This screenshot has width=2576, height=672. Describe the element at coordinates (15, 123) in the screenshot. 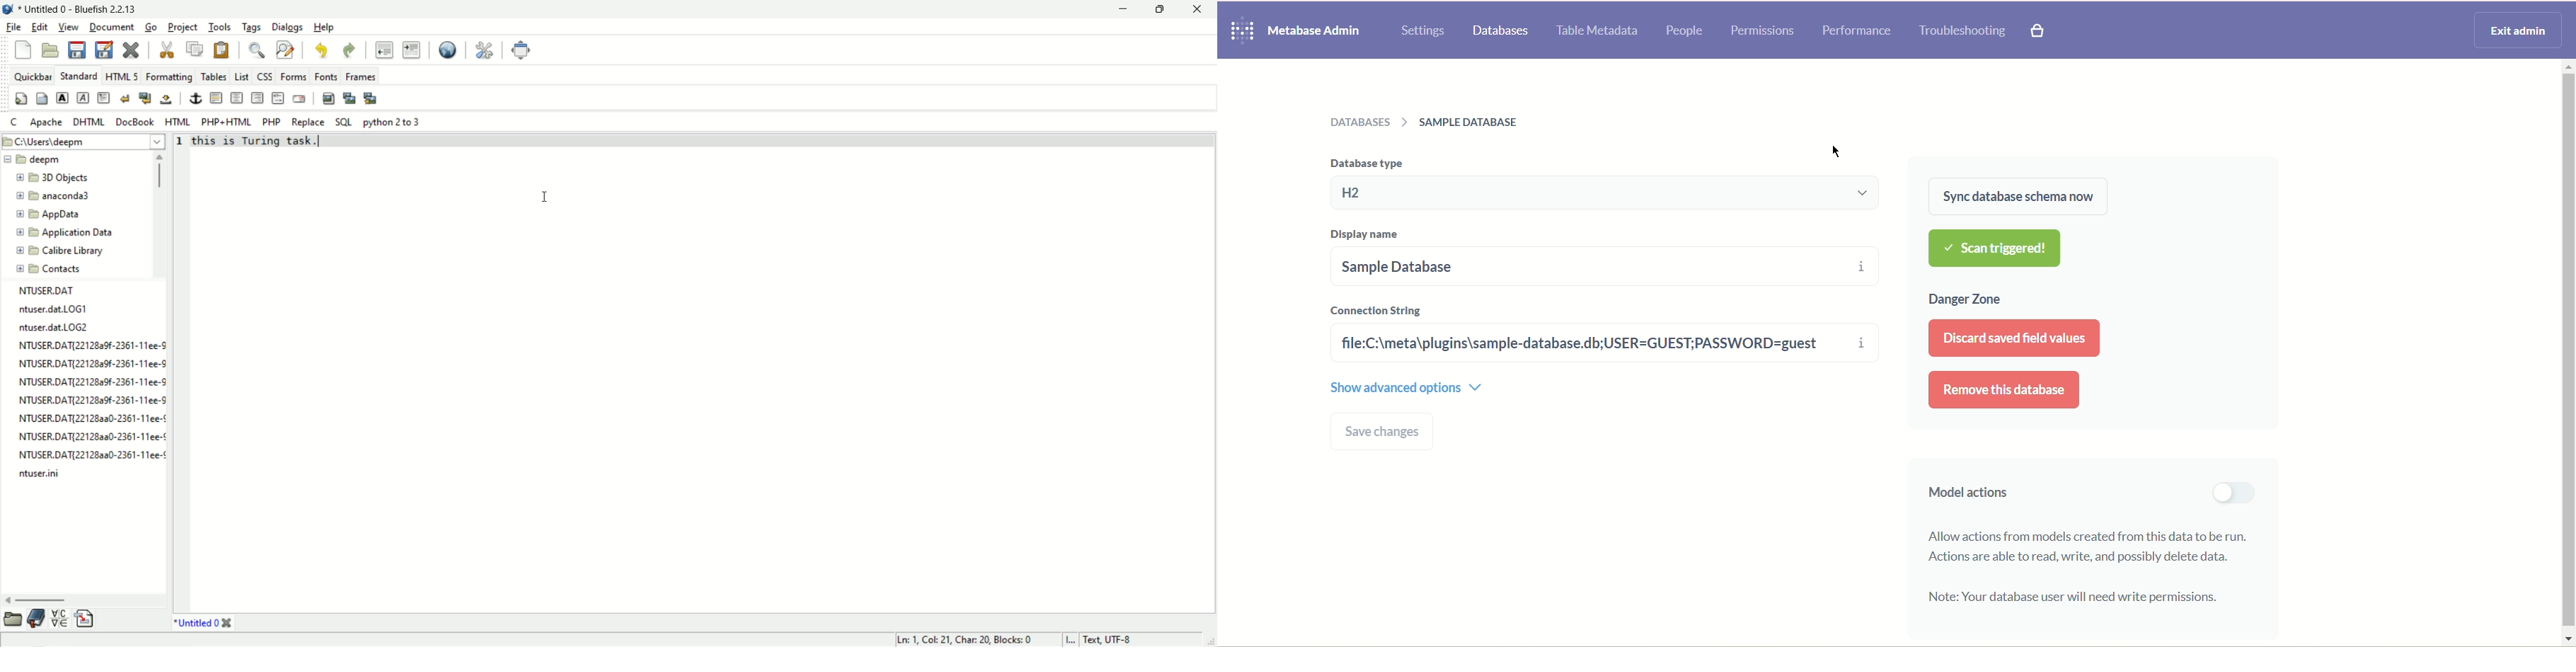

I see `c ` at that location.